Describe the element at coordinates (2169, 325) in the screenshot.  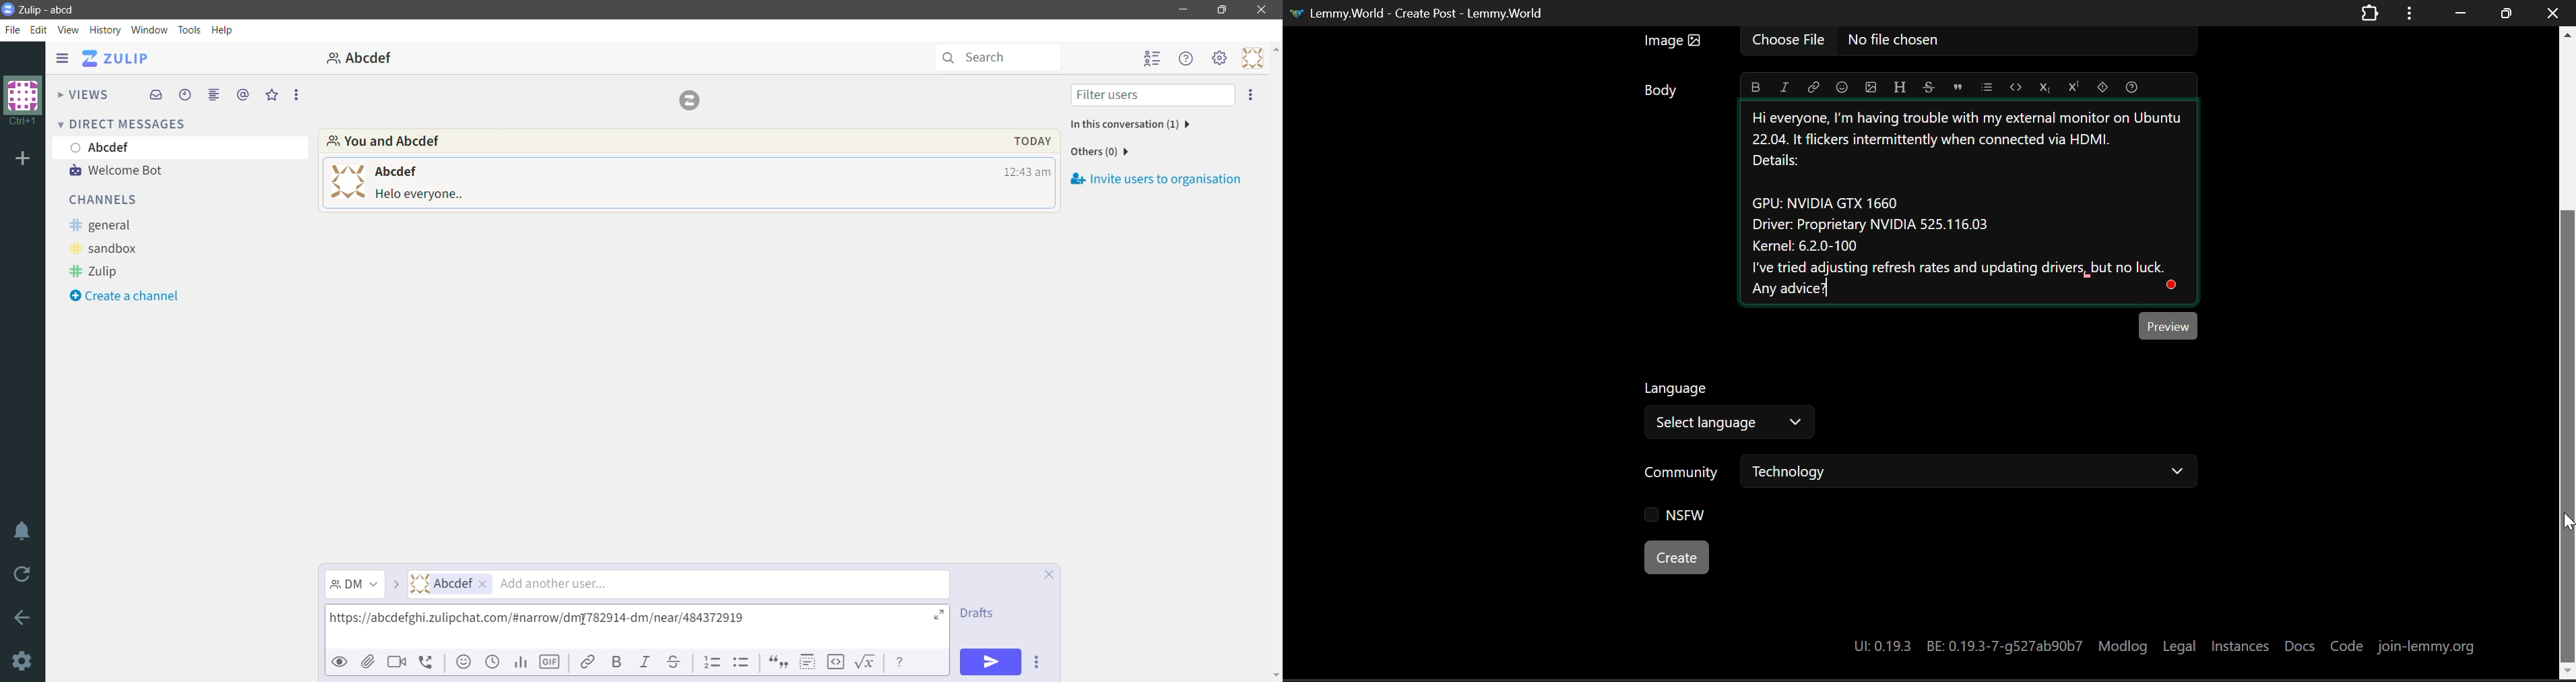
I see `Post Preview Button` at that location.